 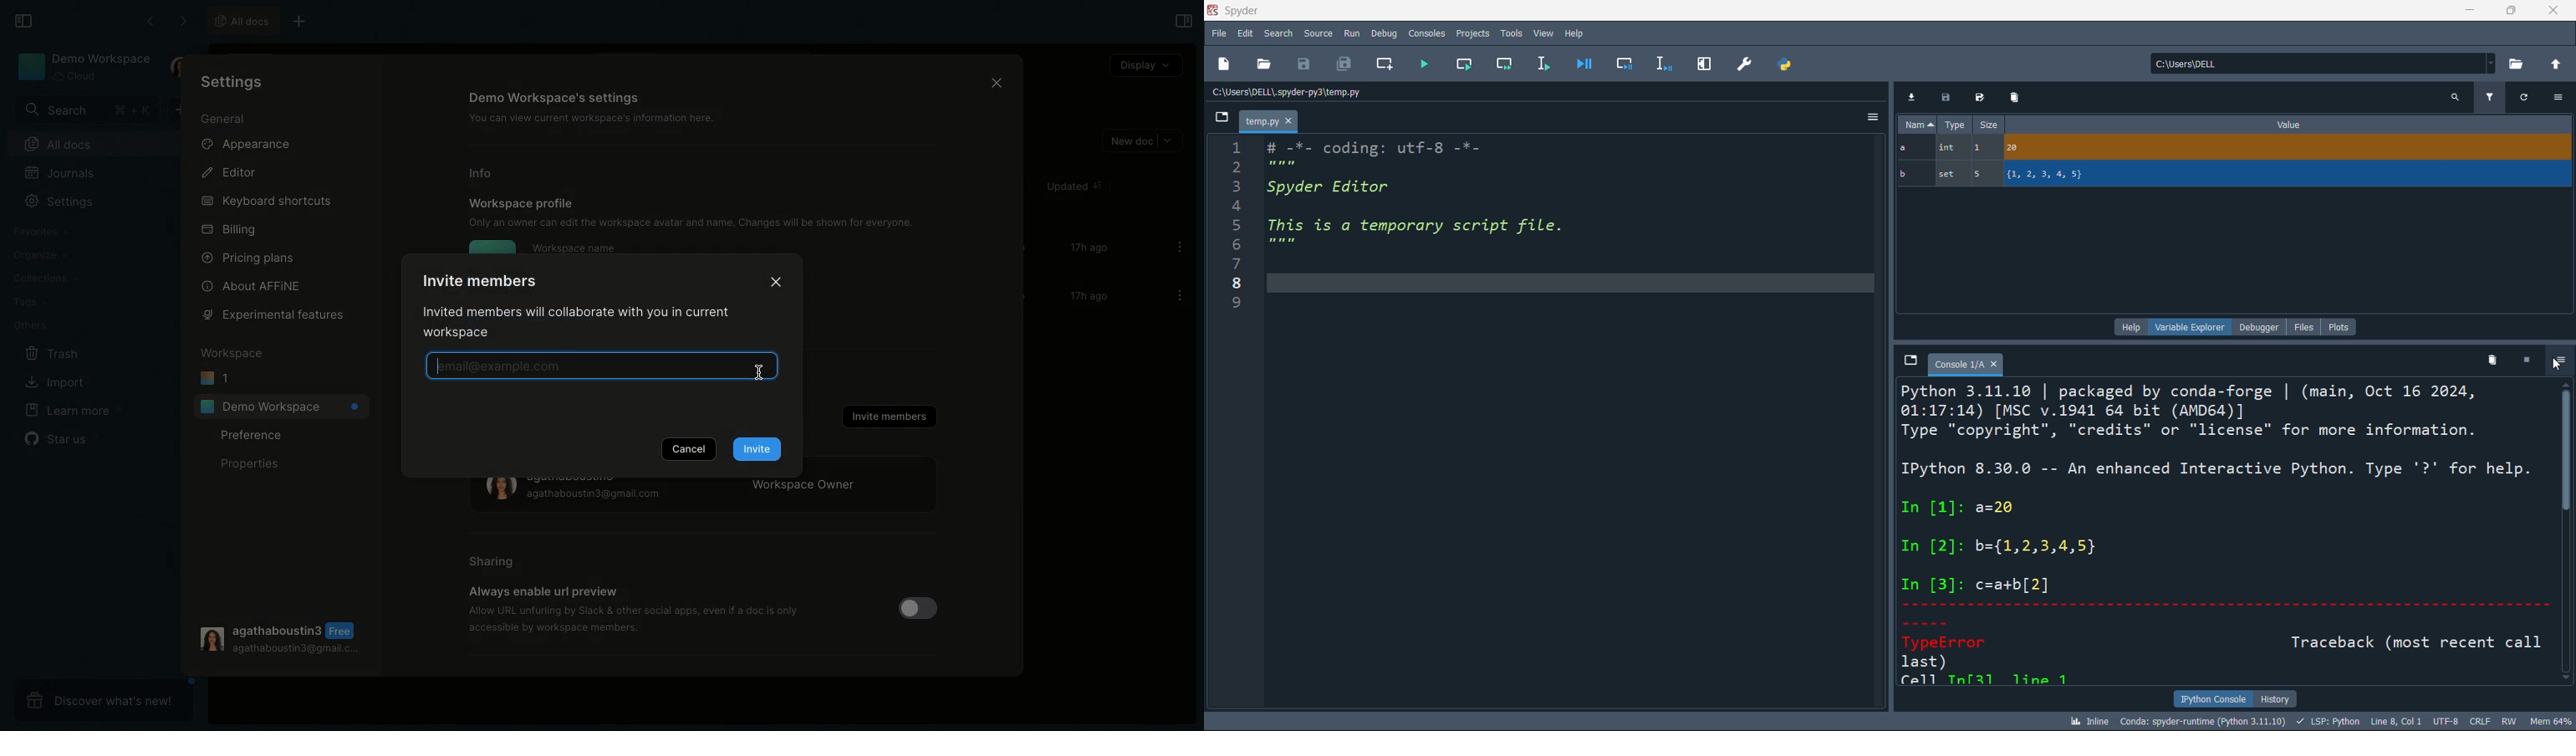 What do you see at coordinates (23, 20) in the screenshot?
I see `Collapse sidebar` at bounding box center [23, 20].